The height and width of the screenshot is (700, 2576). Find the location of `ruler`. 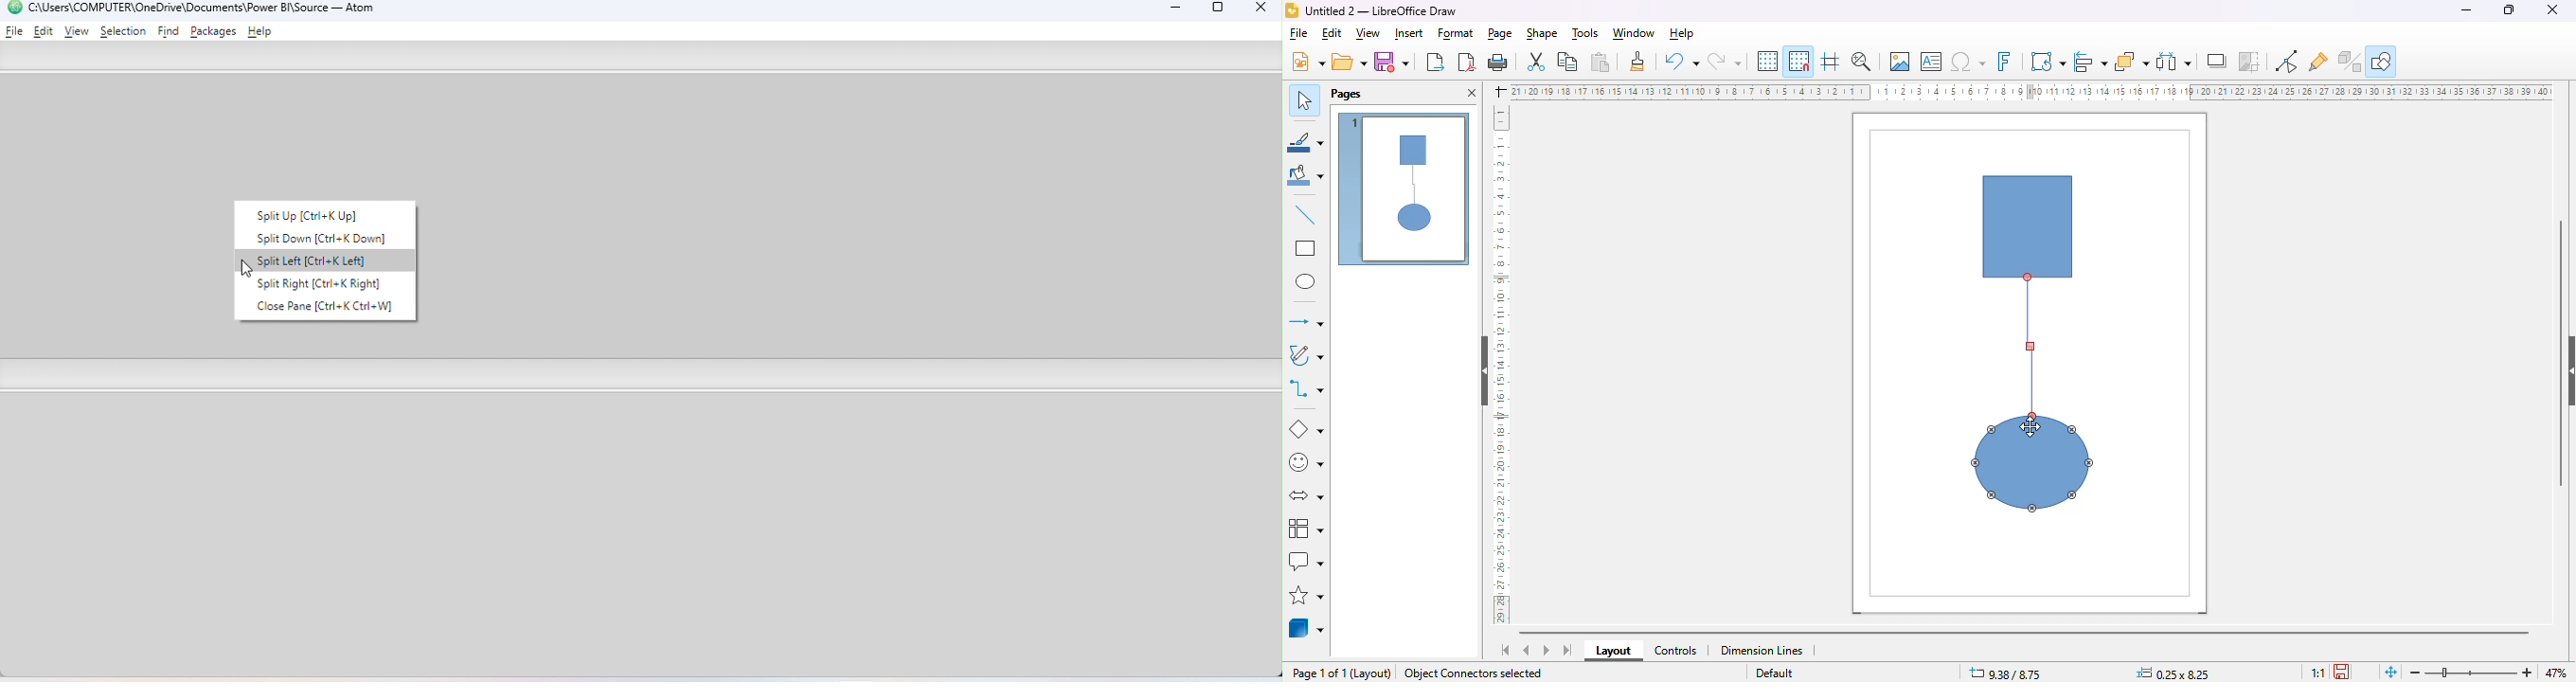

ruler is located at coordinates (1501, 365).